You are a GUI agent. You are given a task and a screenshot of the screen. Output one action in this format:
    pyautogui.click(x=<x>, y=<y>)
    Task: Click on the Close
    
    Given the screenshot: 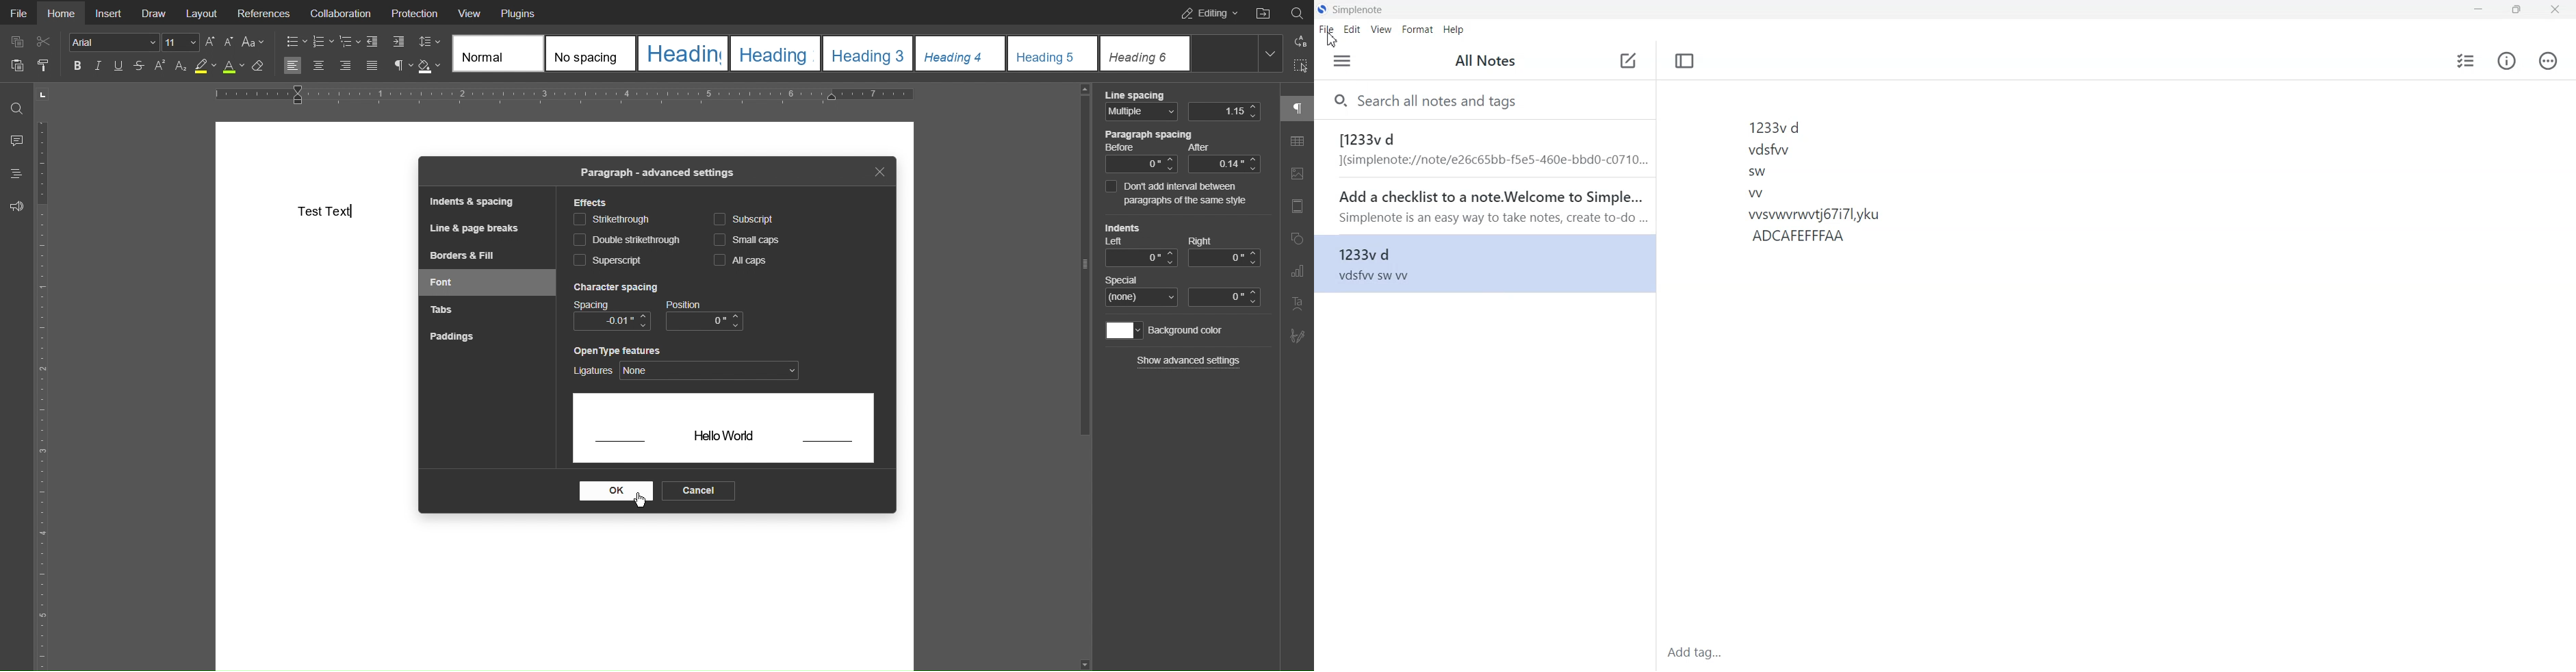 What is the action you would take?
    pyautogui.click(x=879, y=171)
    